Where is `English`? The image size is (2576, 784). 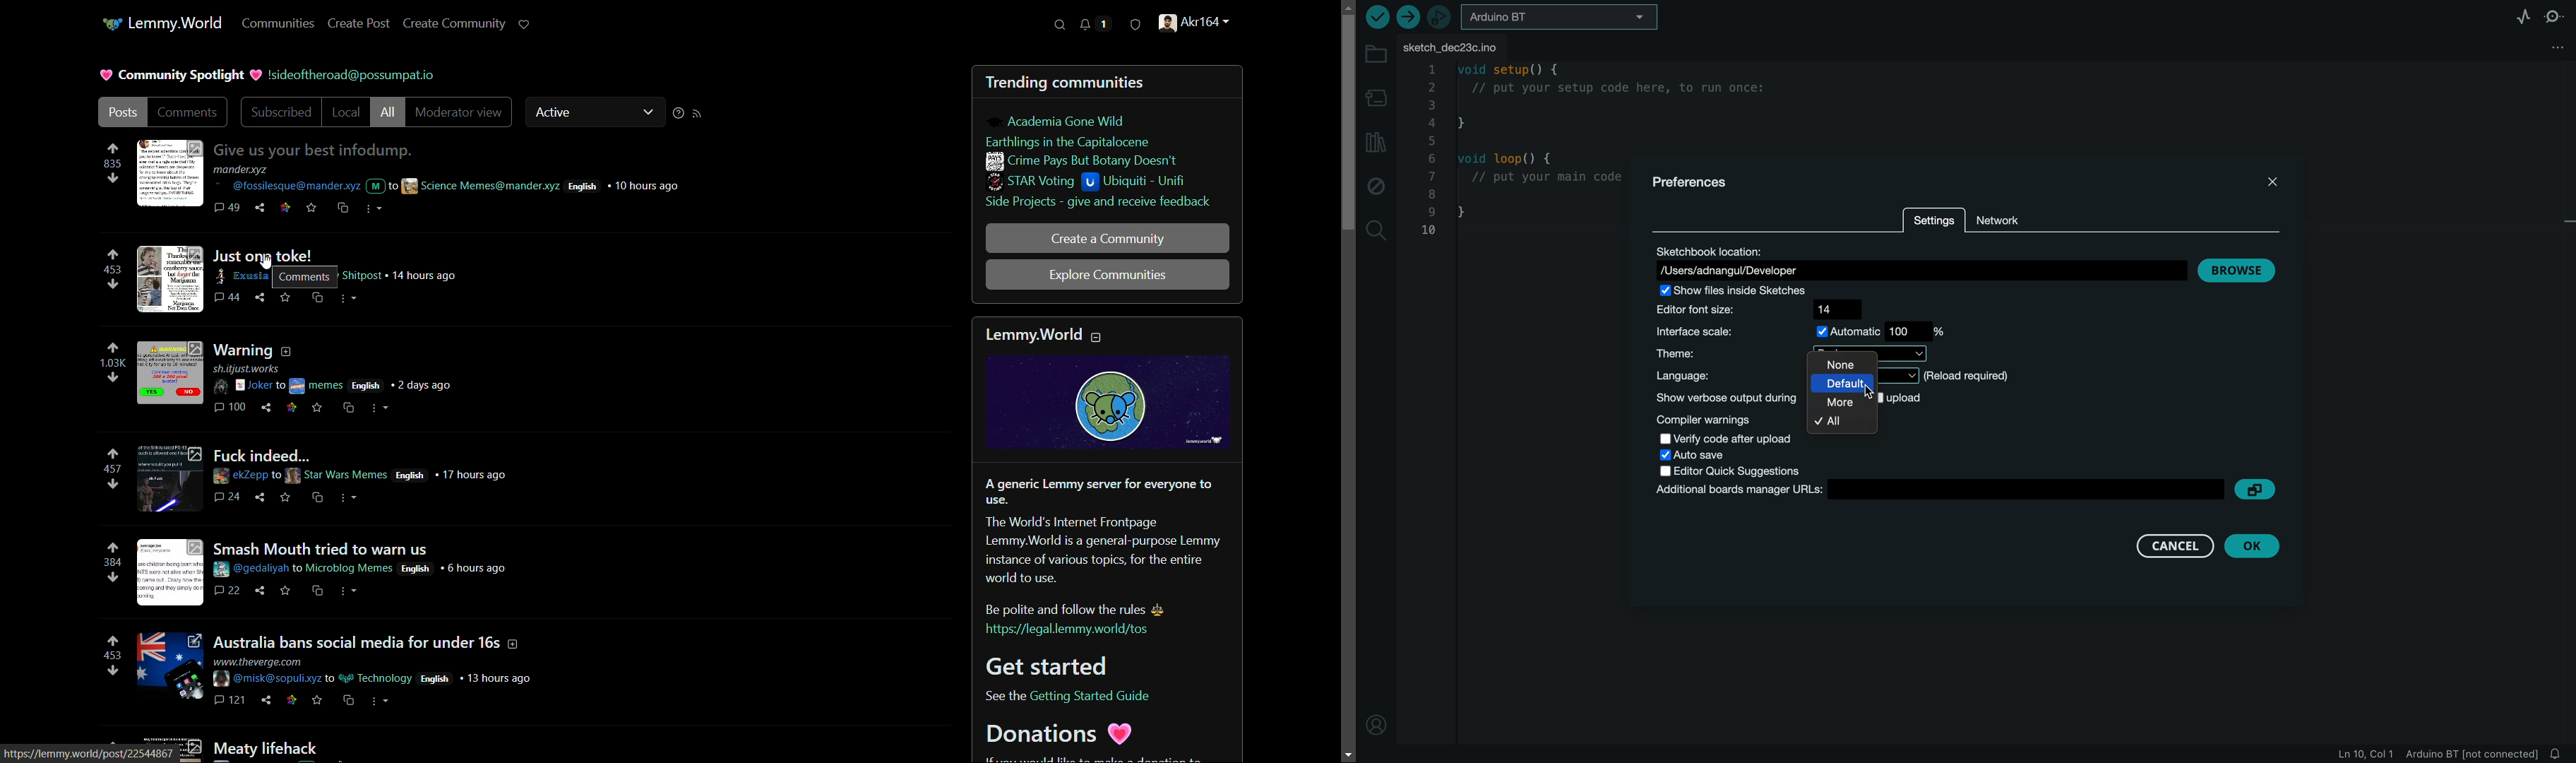
English is located at coordinates (585, 186).